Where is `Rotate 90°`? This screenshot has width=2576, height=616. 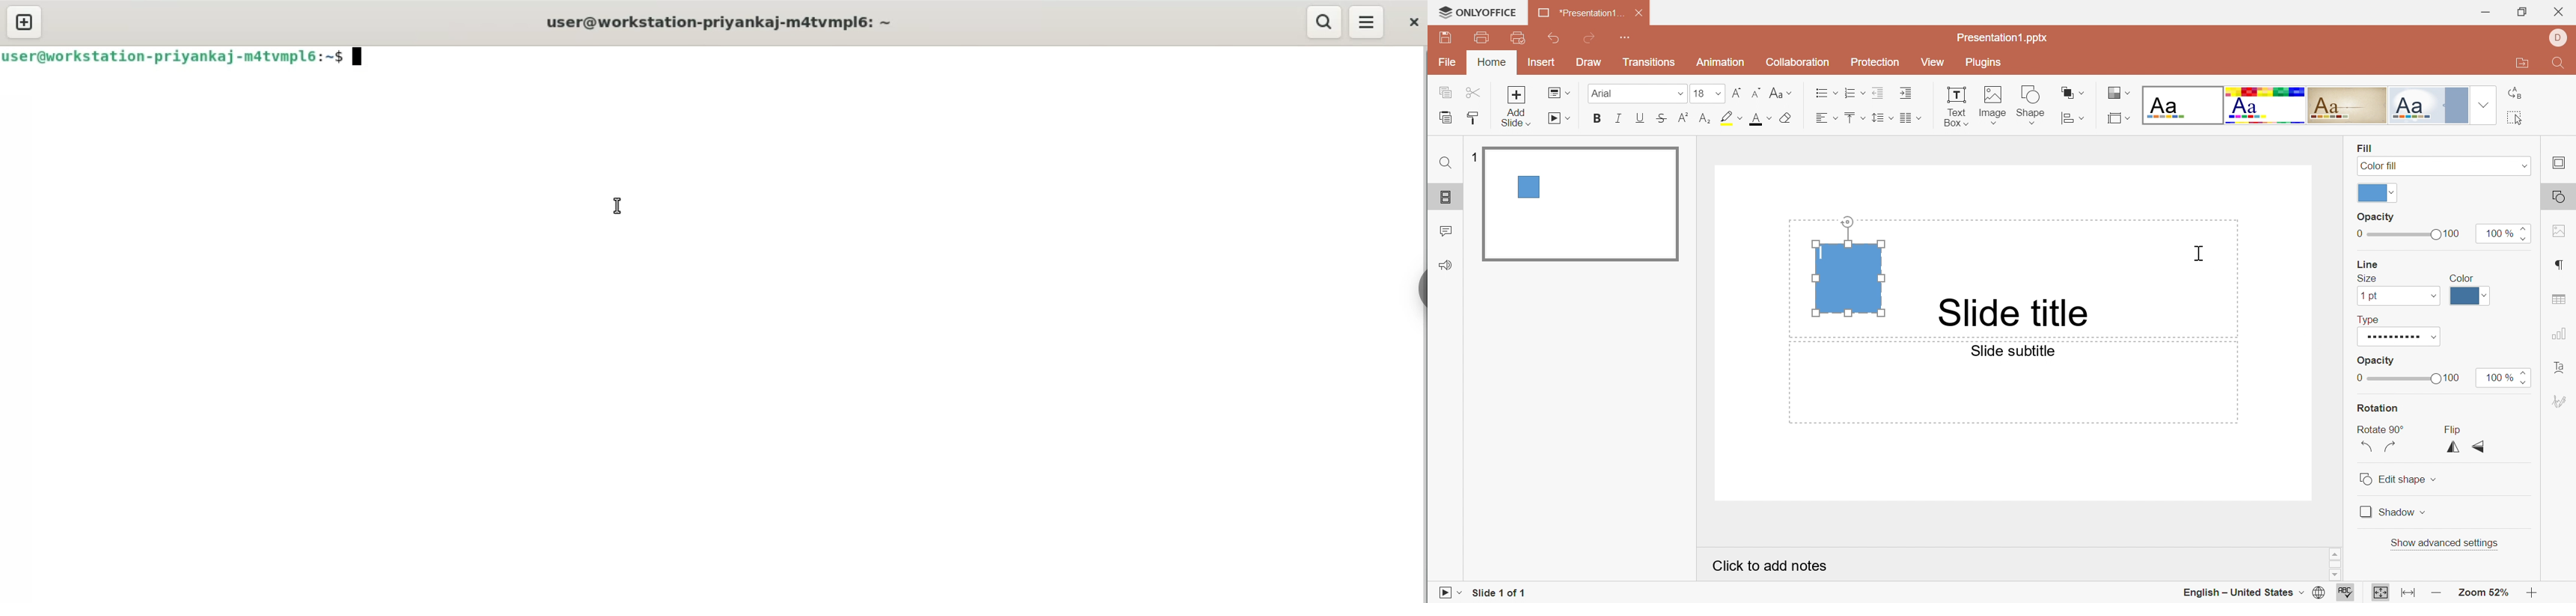 Rotate 90° is located at coordinates (2381, 429).